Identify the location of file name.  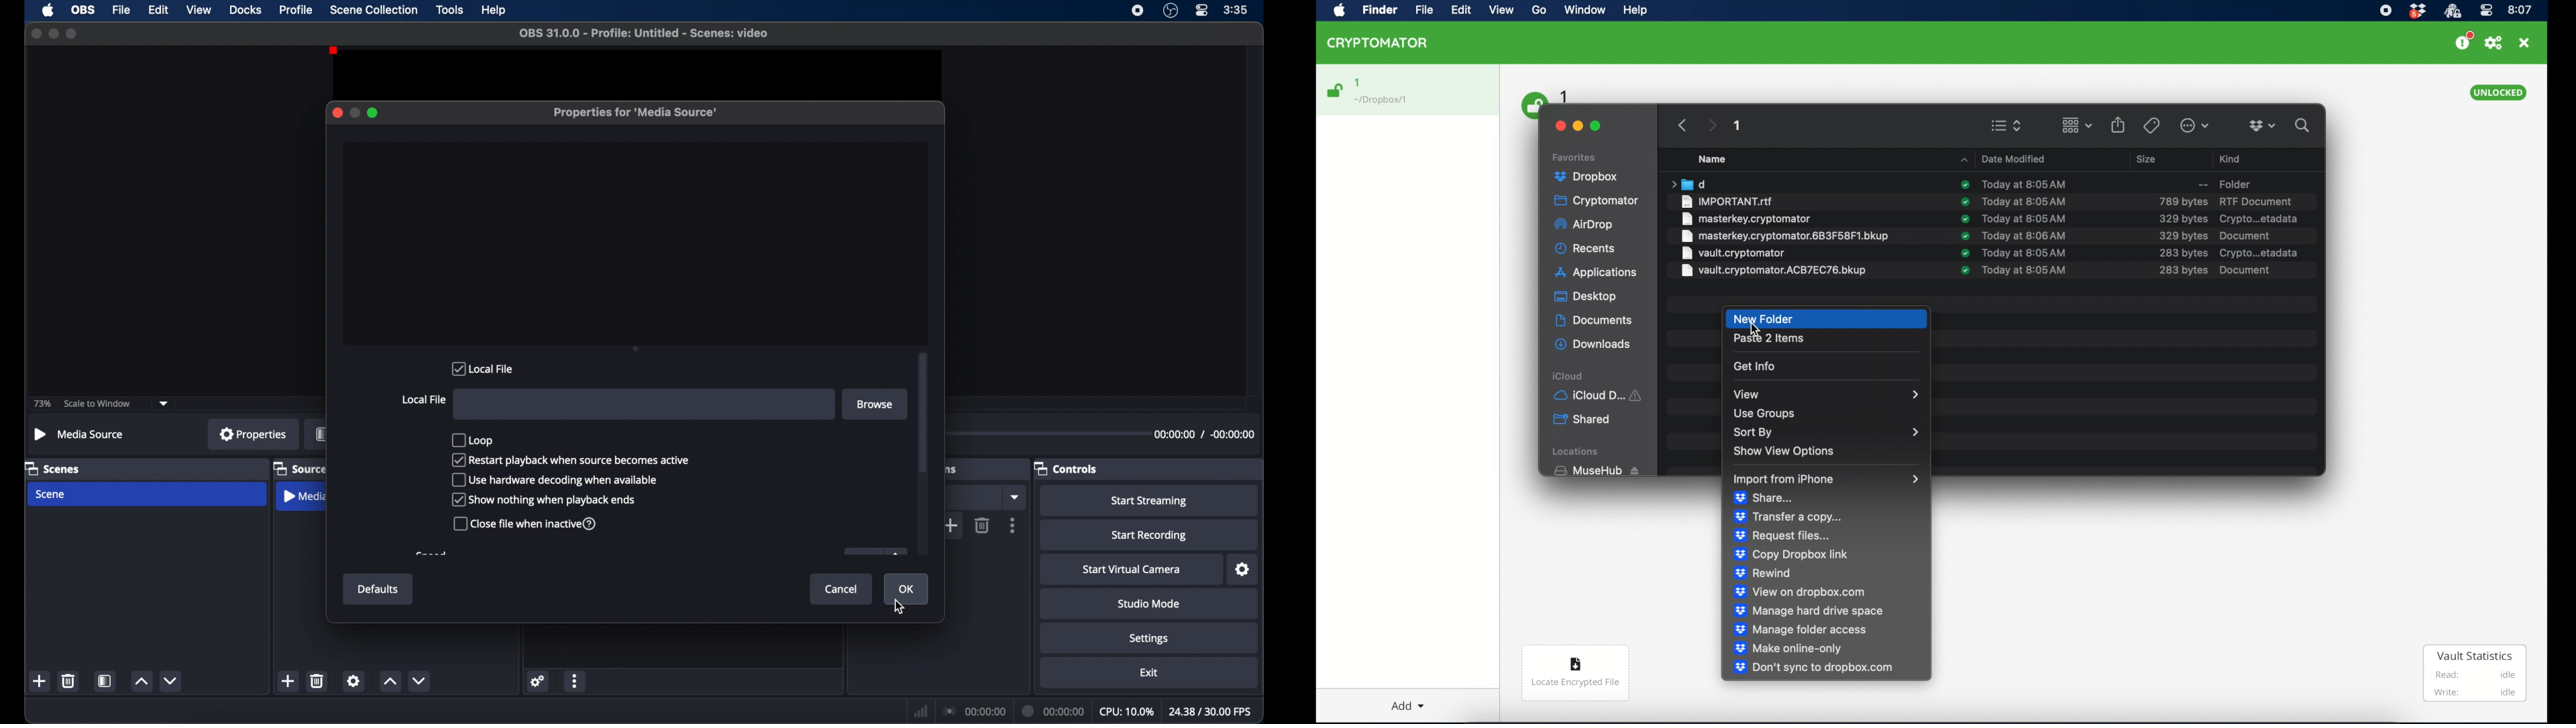
(644, 34).